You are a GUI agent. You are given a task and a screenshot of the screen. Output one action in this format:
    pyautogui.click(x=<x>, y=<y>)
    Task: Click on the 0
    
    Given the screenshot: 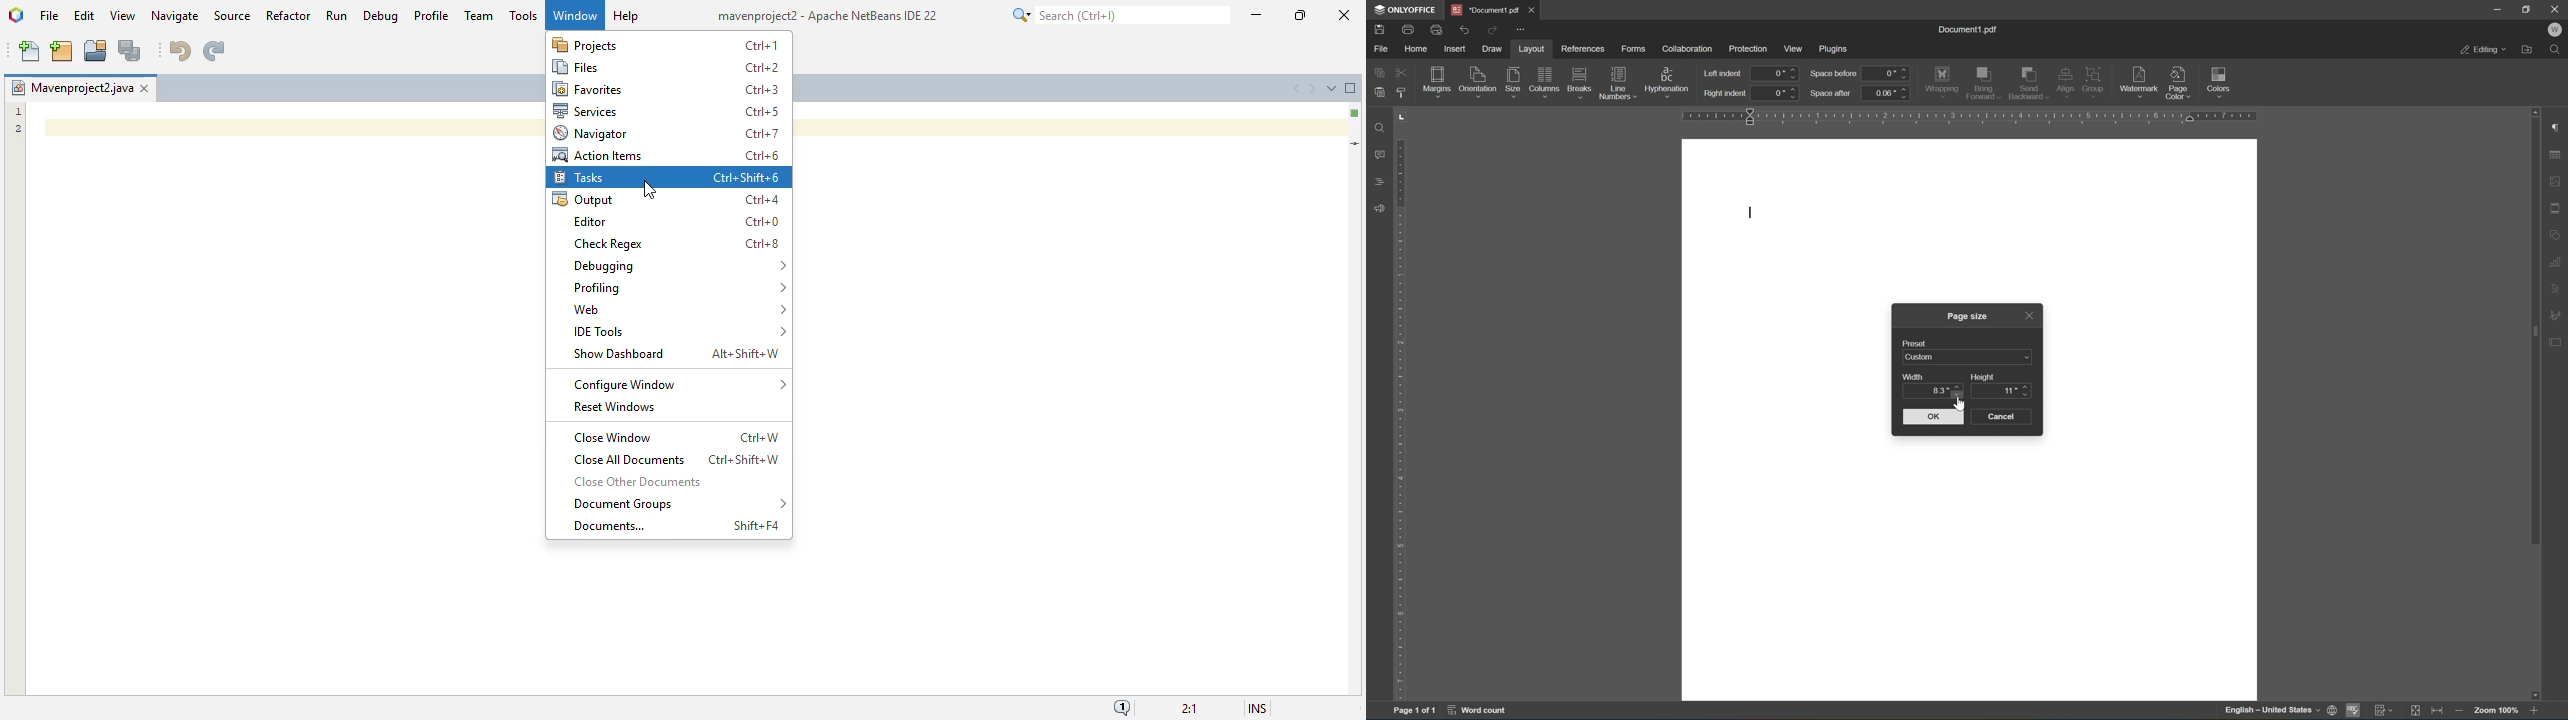 What is the action you would take?
    pyautogui.click(x=1777, y=93)
    